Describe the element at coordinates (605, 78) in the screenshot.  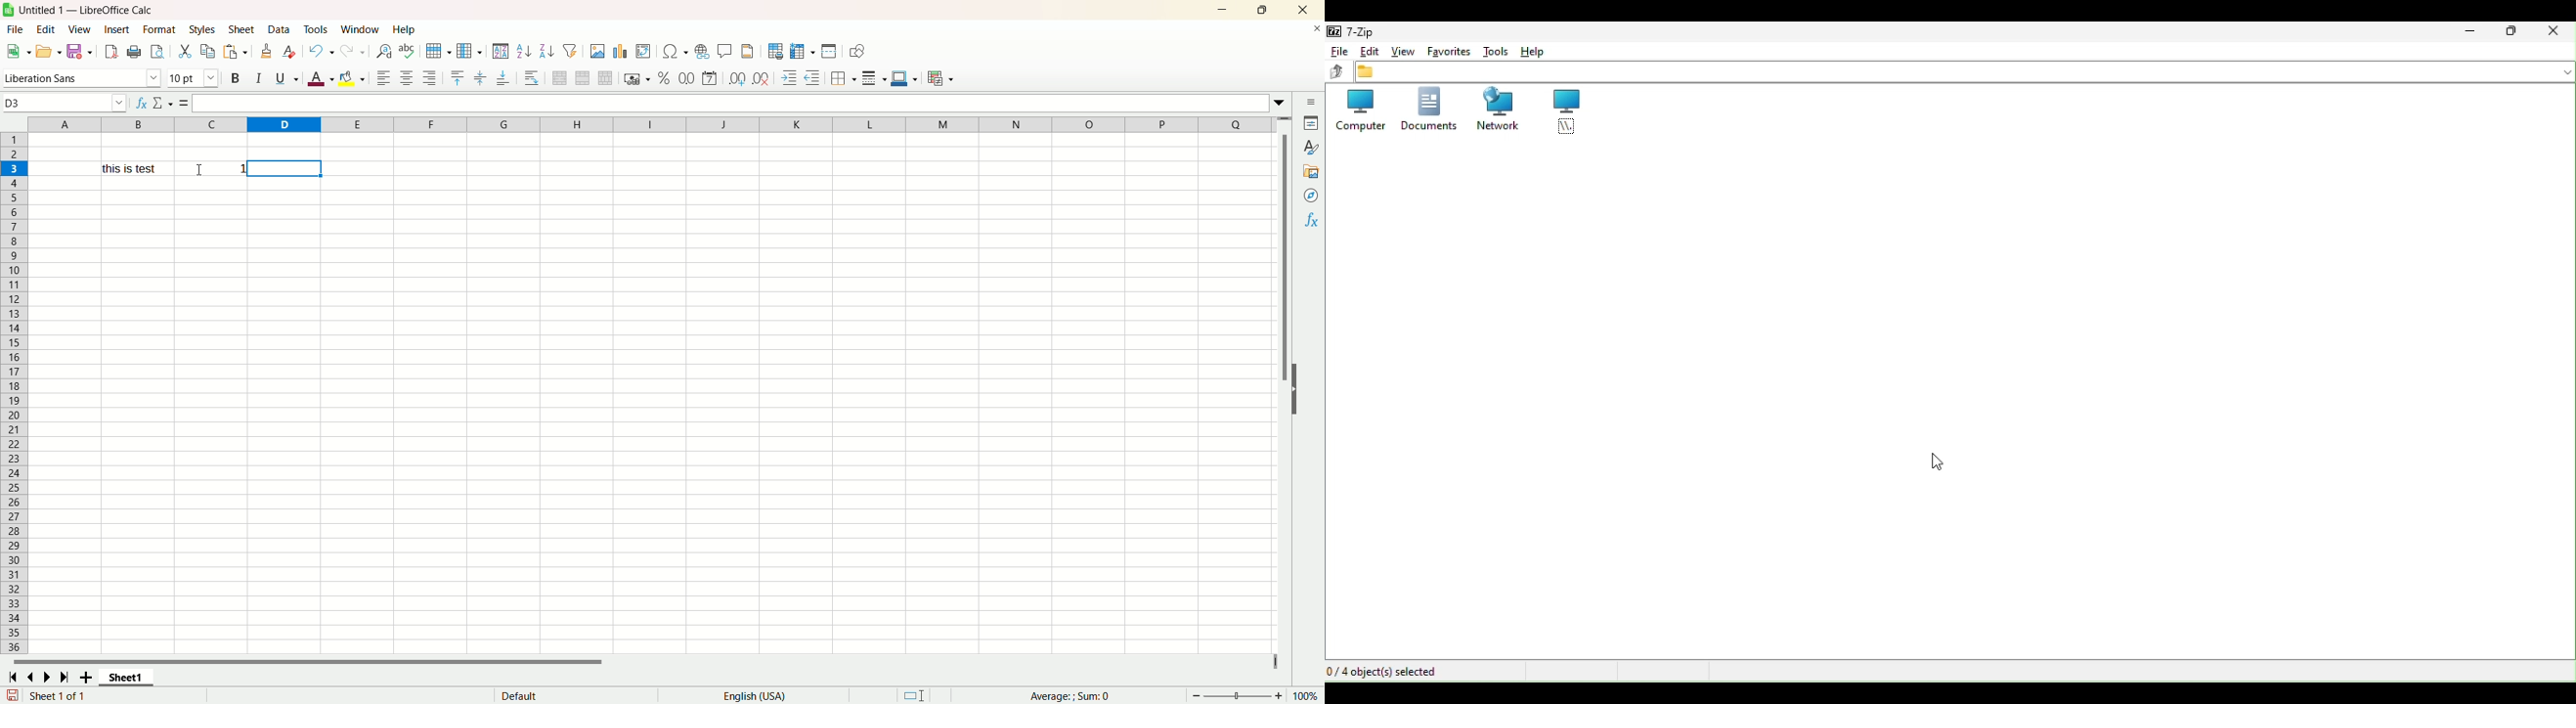
I see `unmerge` at that location.